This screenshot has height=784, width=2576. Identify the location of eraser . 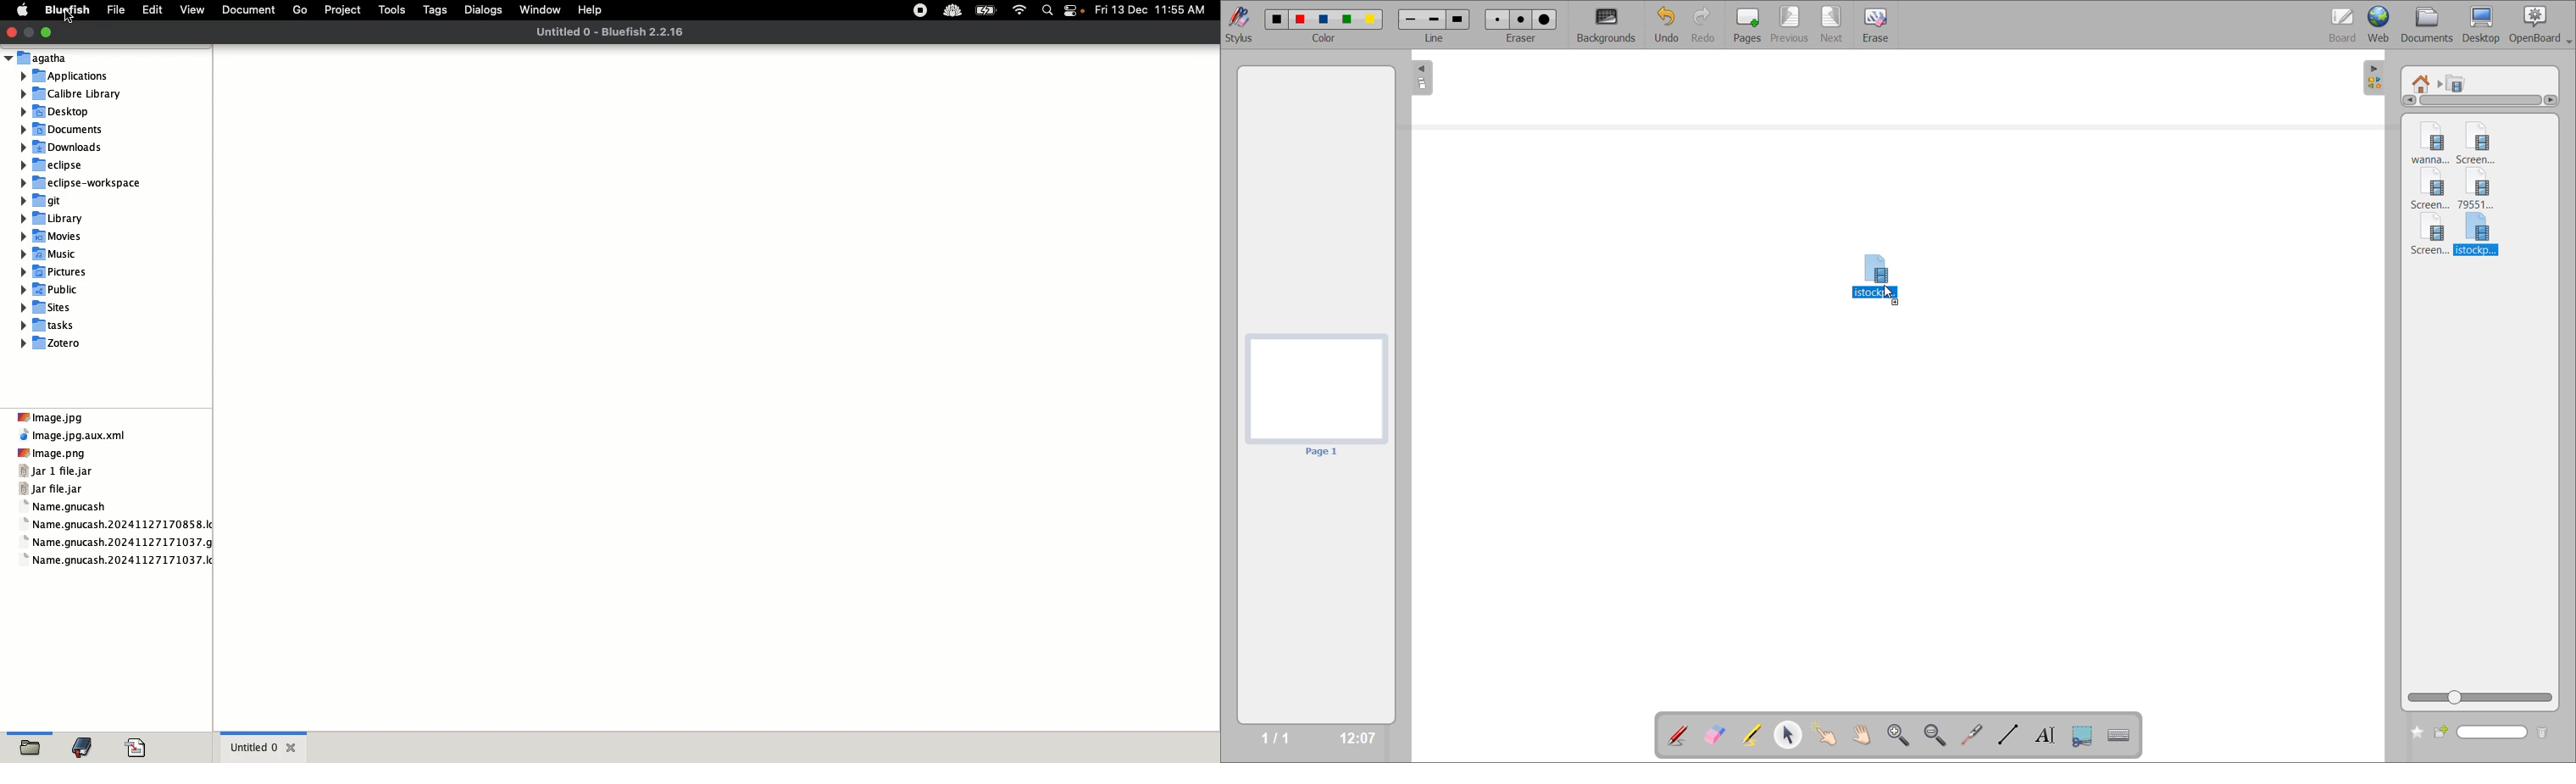
(1523, 40).